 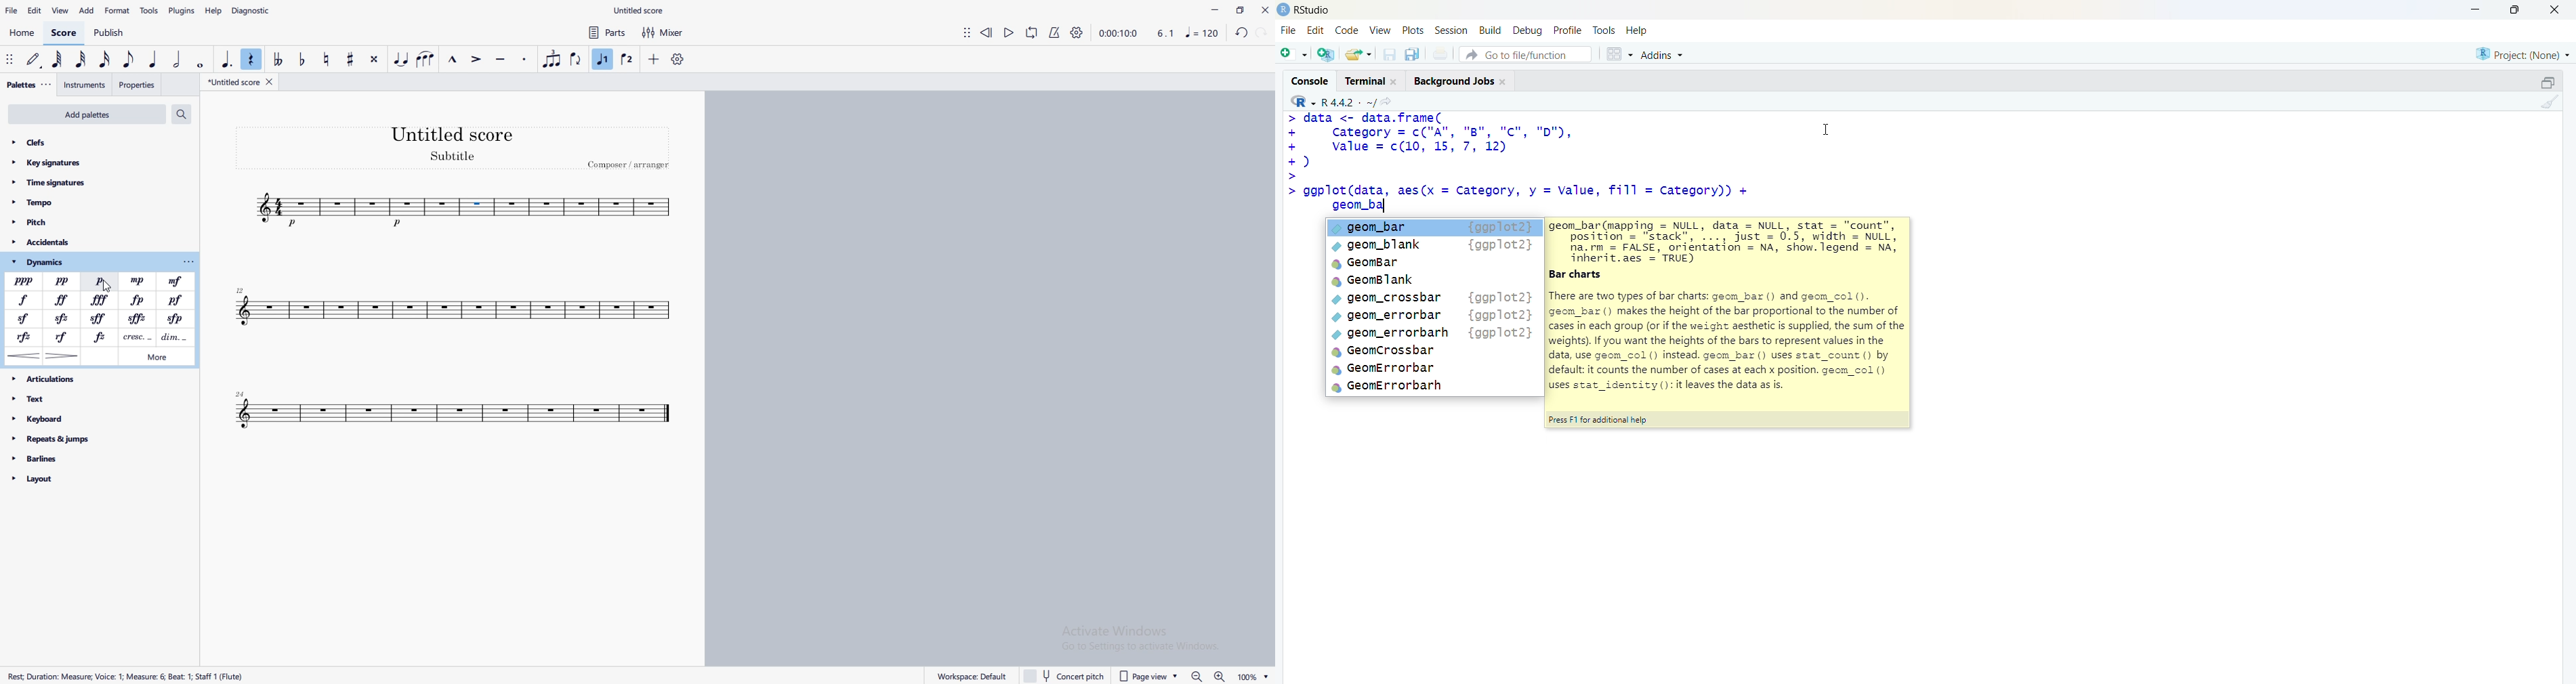 What do you see at coordinates (2552, 9) in the screenshot?
I see `Close` at bounding box center [2552, 9].